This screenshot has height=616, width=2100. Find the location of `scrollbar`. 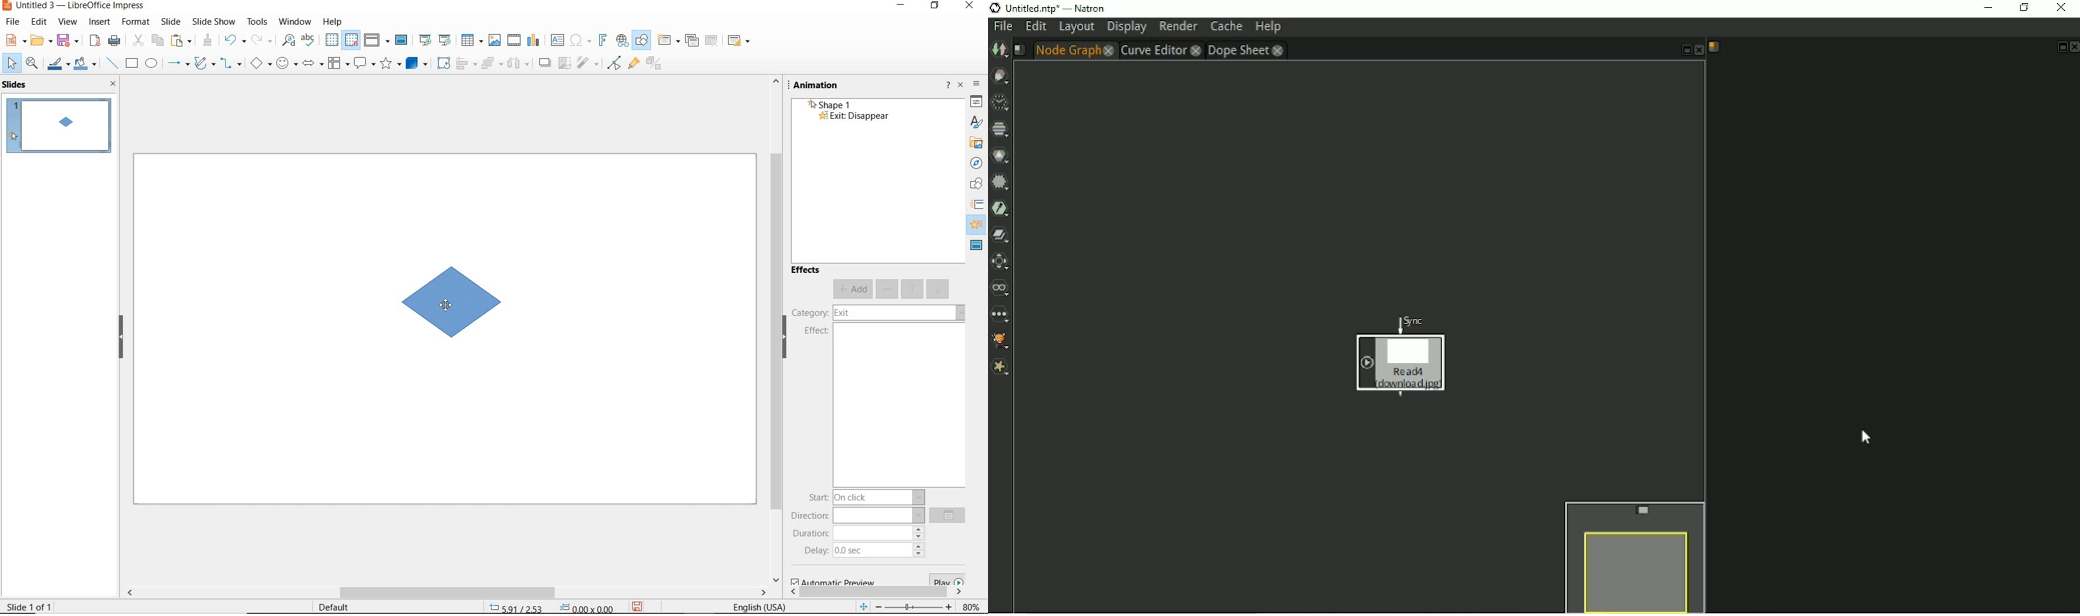

scrollbar is located at coordinates (771, 329).